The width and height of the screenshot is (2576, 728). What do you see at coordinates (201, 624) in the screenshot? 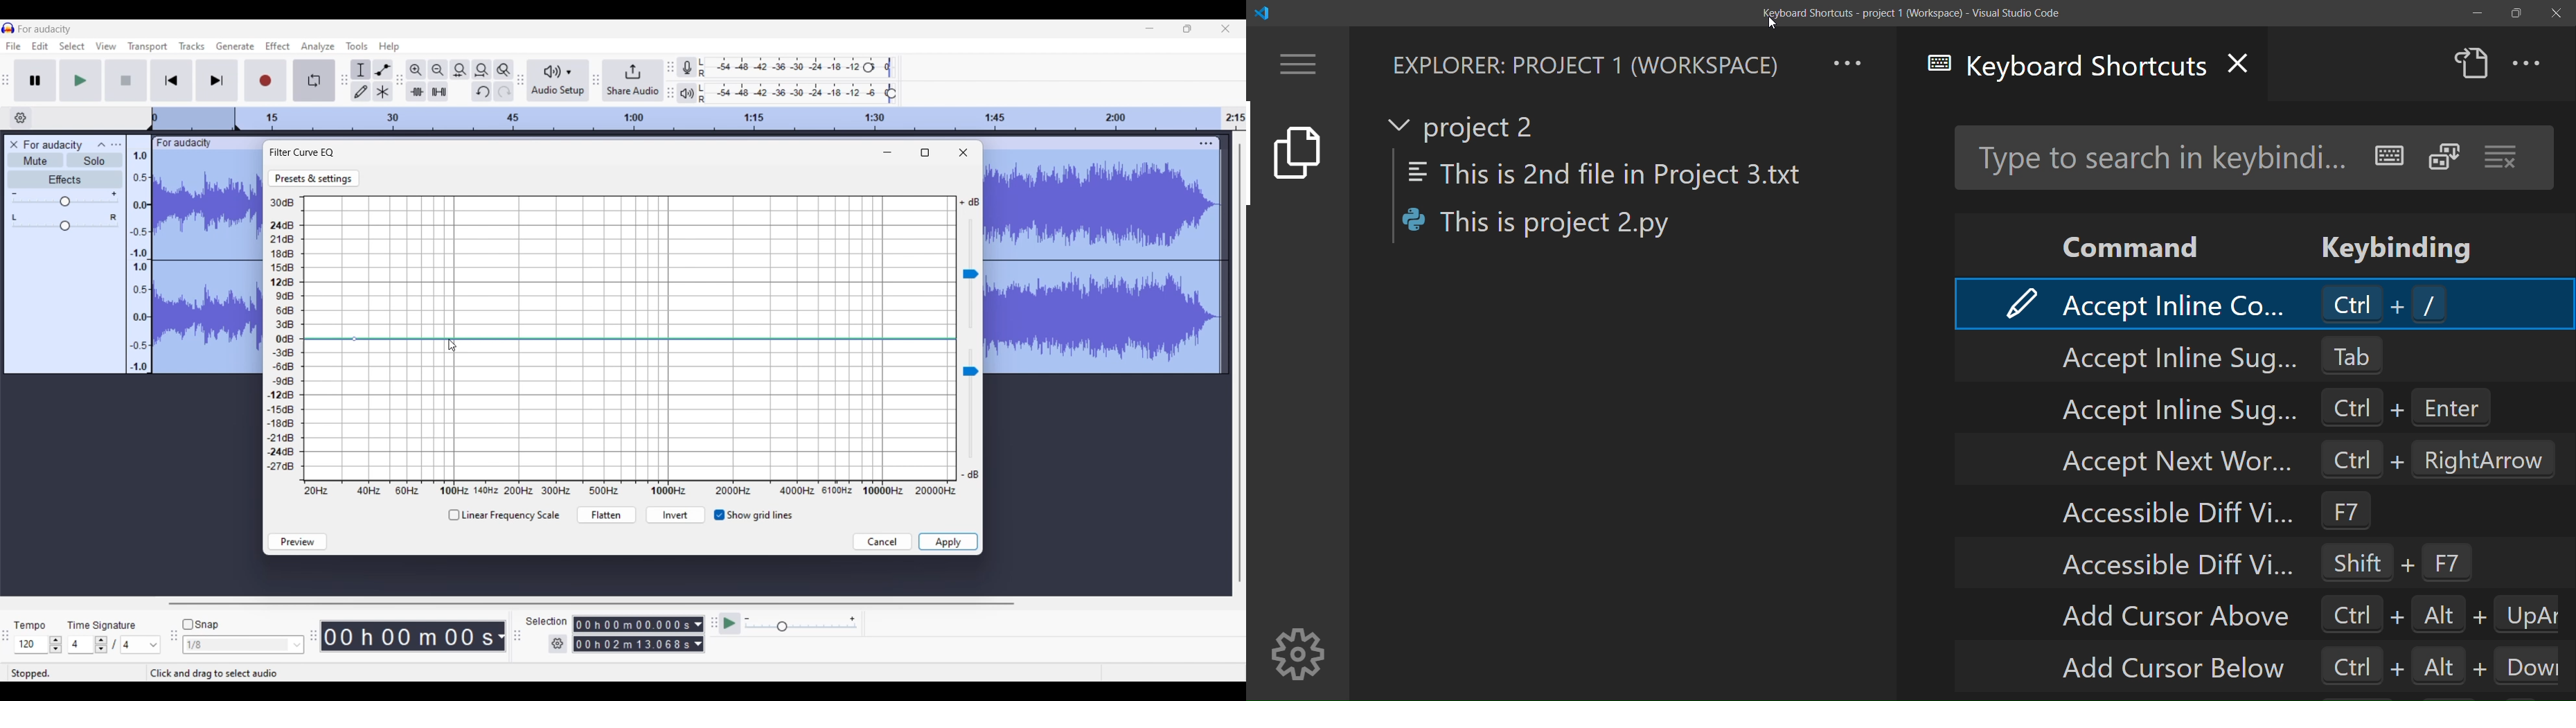
I see `Snap toggle` at bounding box center [201, 624].